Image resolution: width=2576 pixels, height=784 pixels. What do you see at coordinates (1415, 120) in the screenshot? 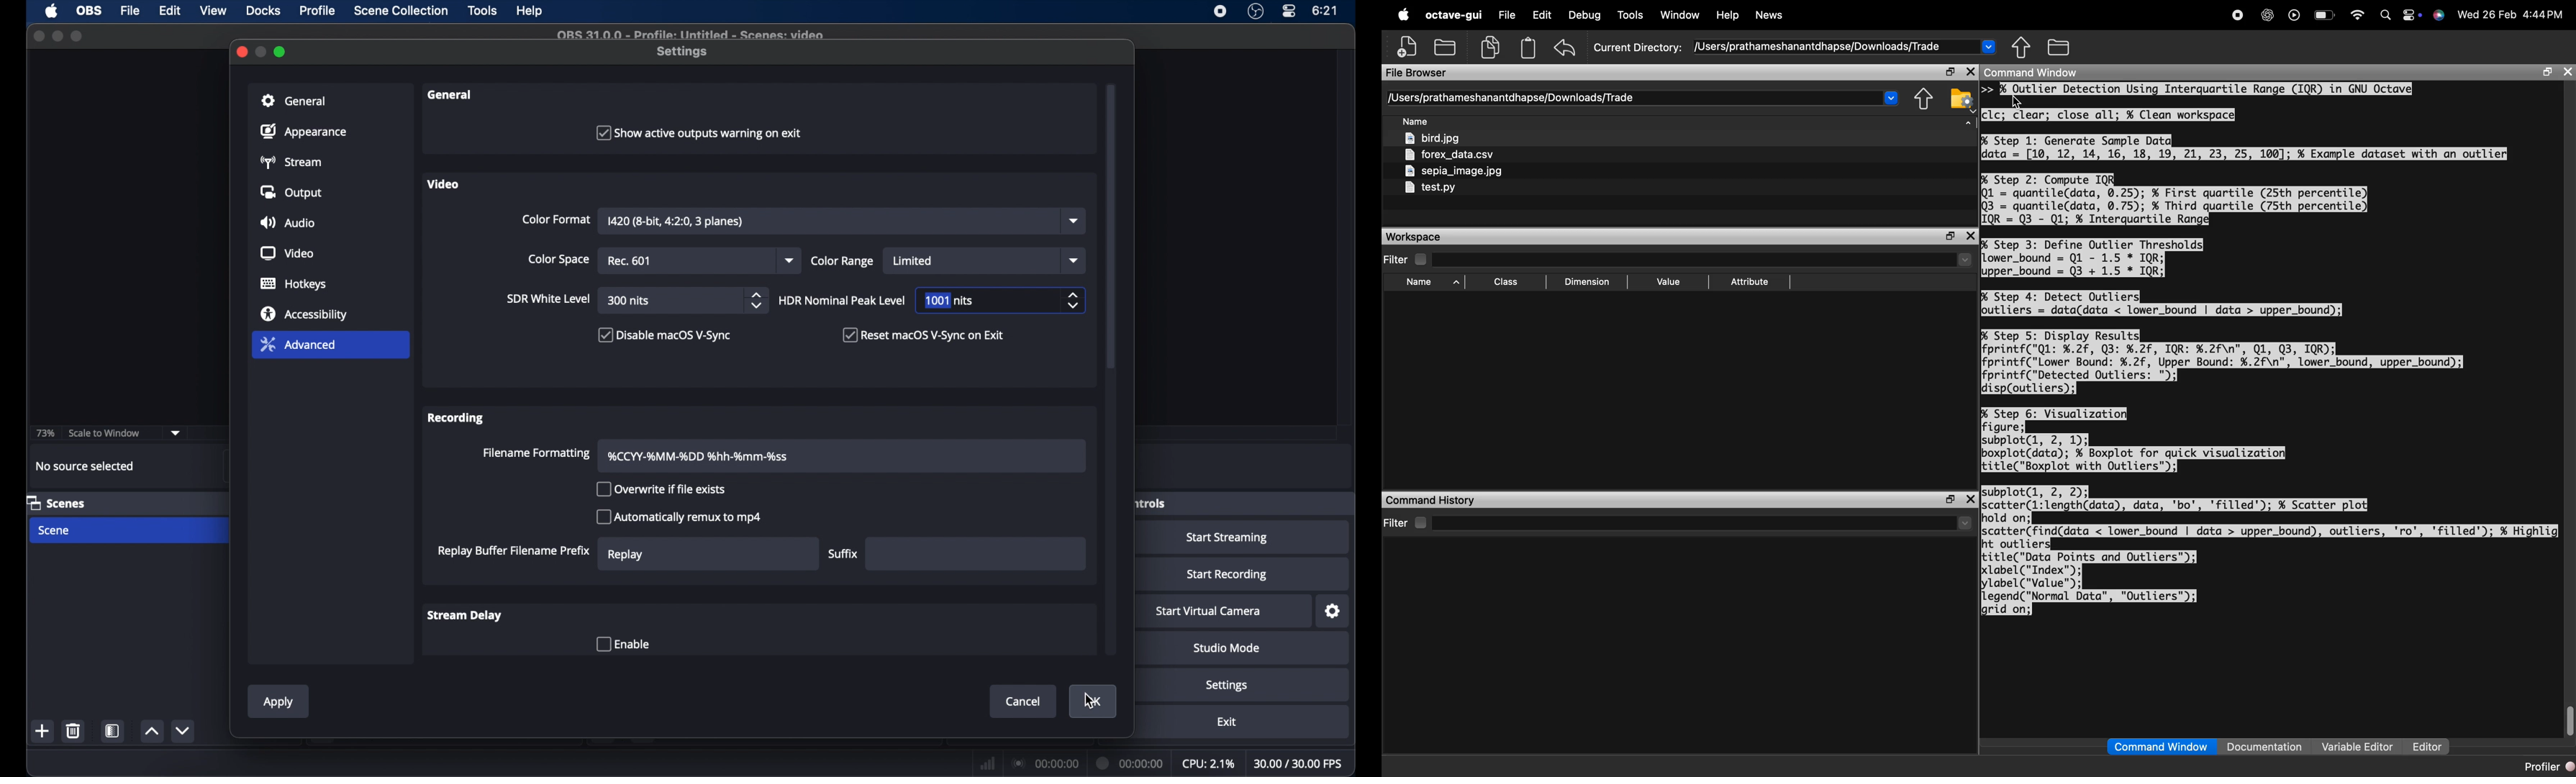
I see `Name` at bounding box center [1415, 120].